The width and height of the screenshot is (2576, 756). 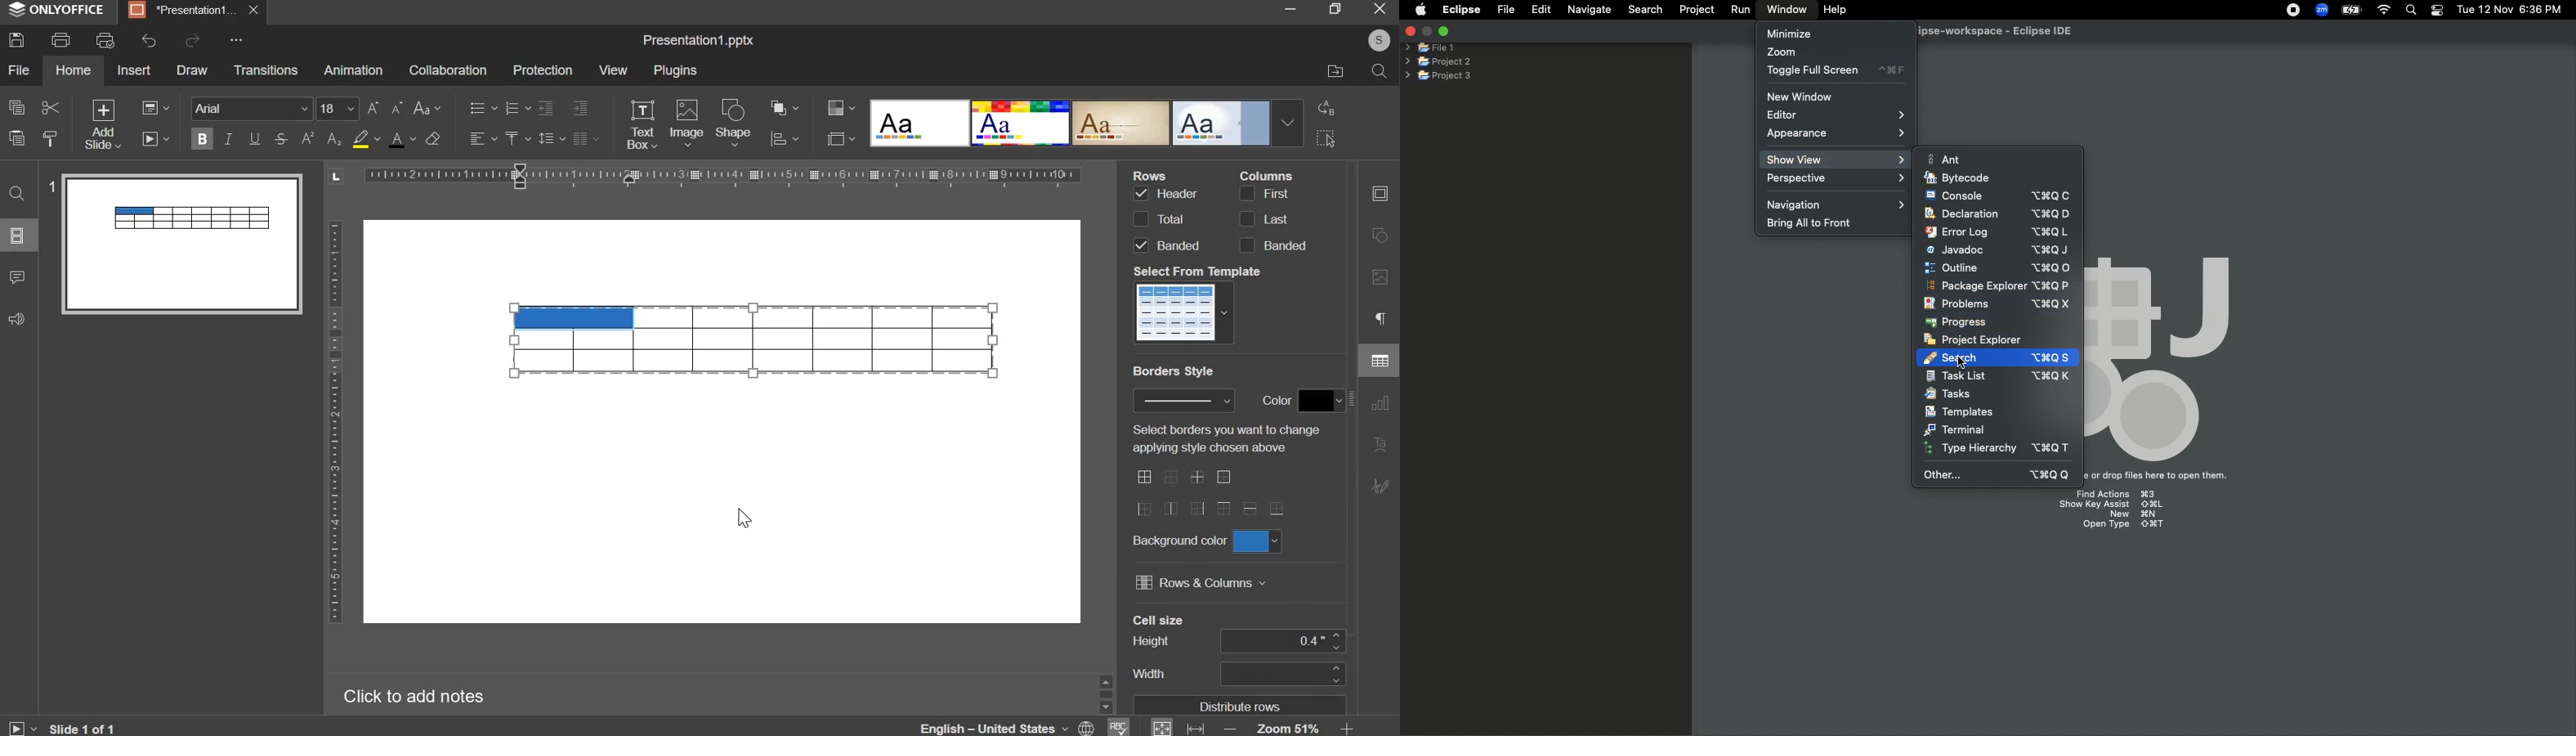 I want to click on protection, so click(x=542, y=70).